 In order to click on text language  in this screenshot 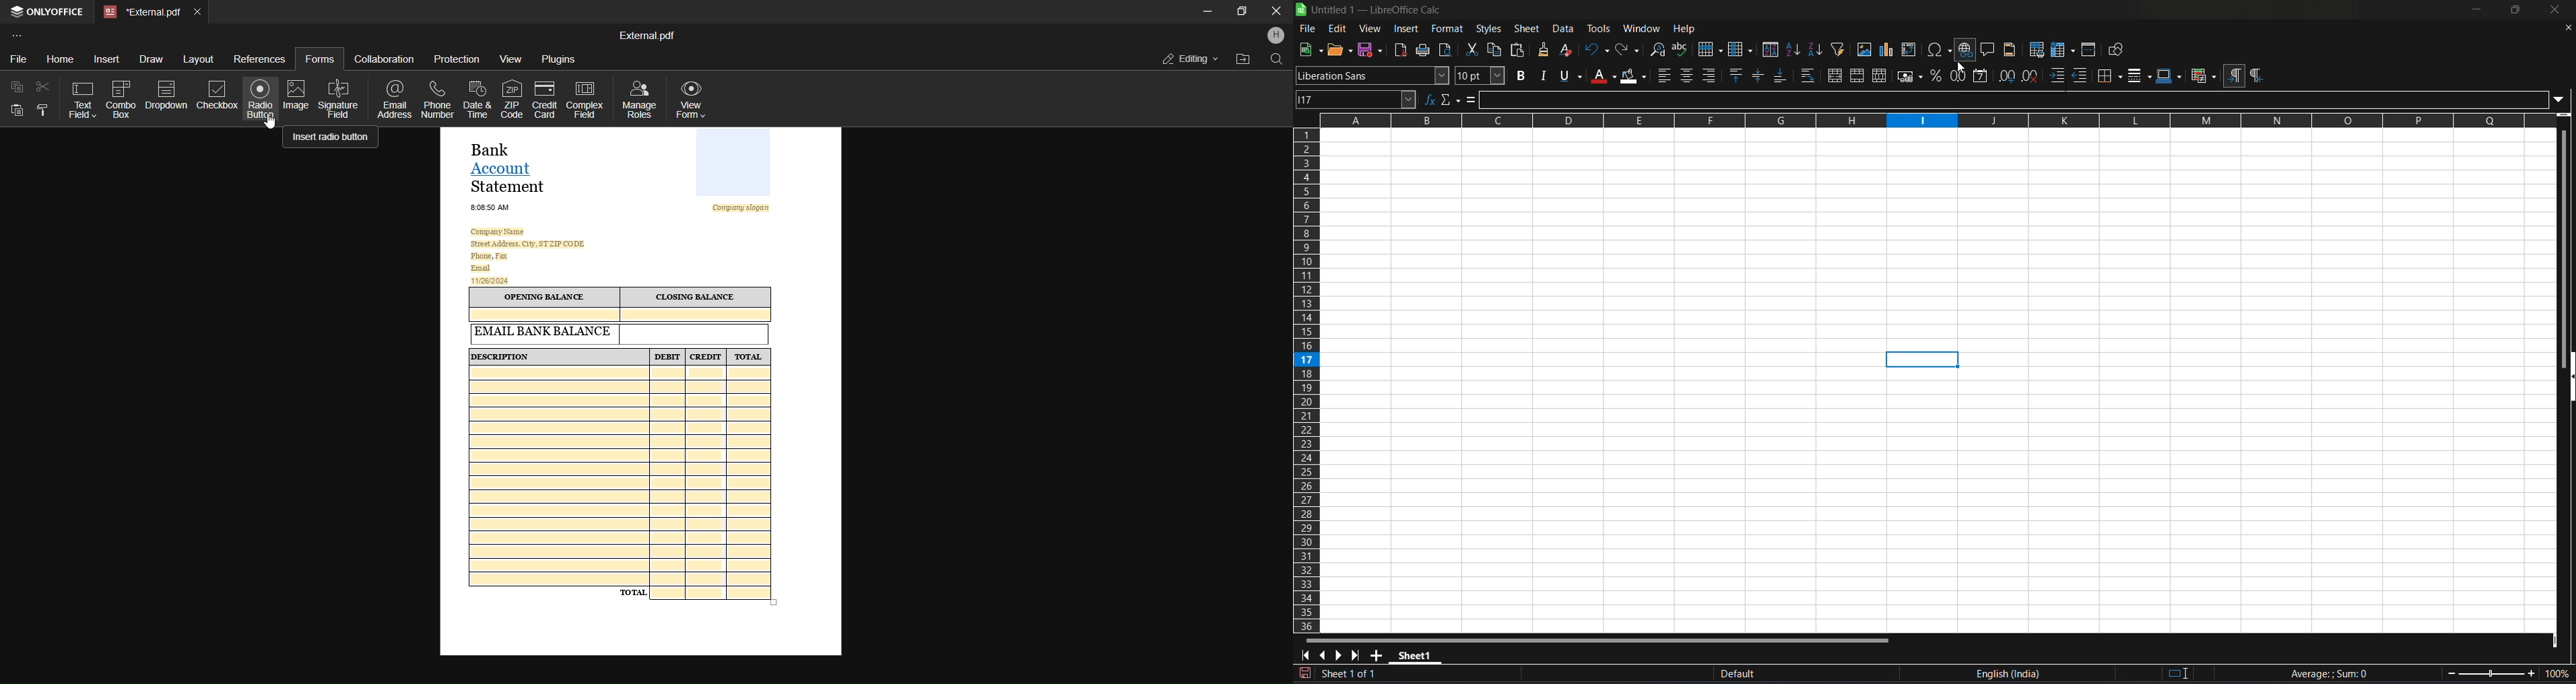, I will do `click(2060, 674)`.